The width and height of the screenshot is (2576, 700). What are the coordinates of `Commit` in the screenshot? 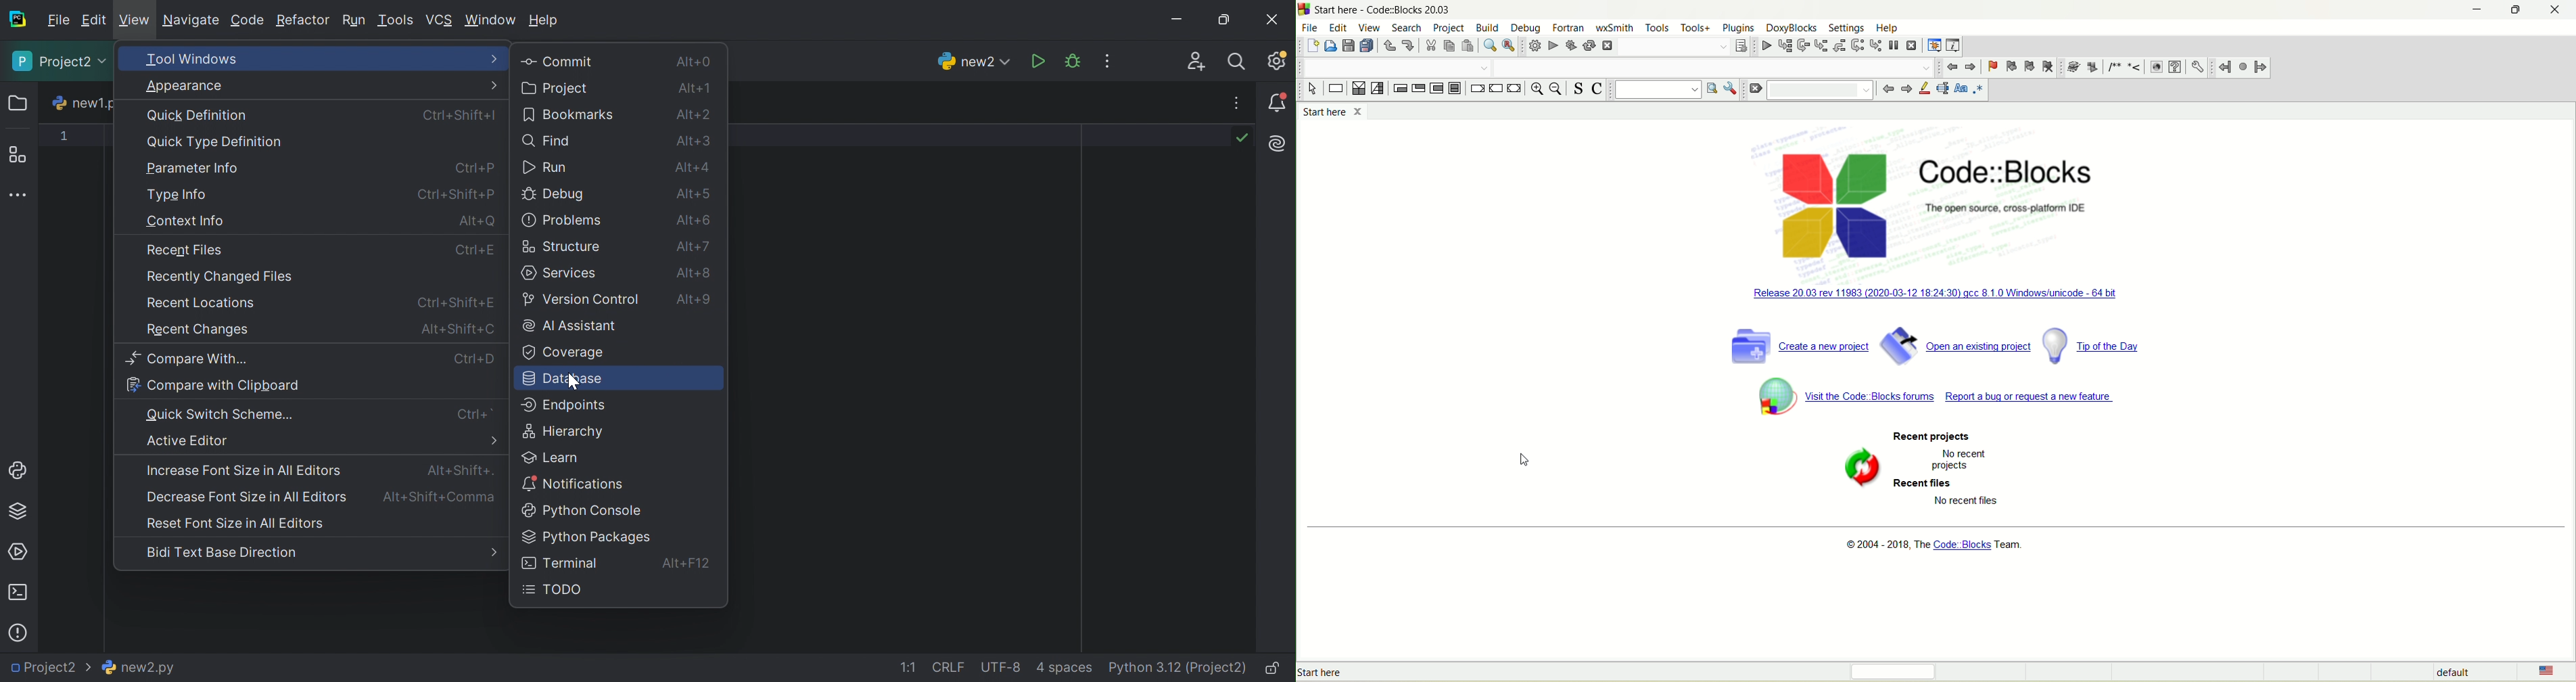 It's located at (558, 61).